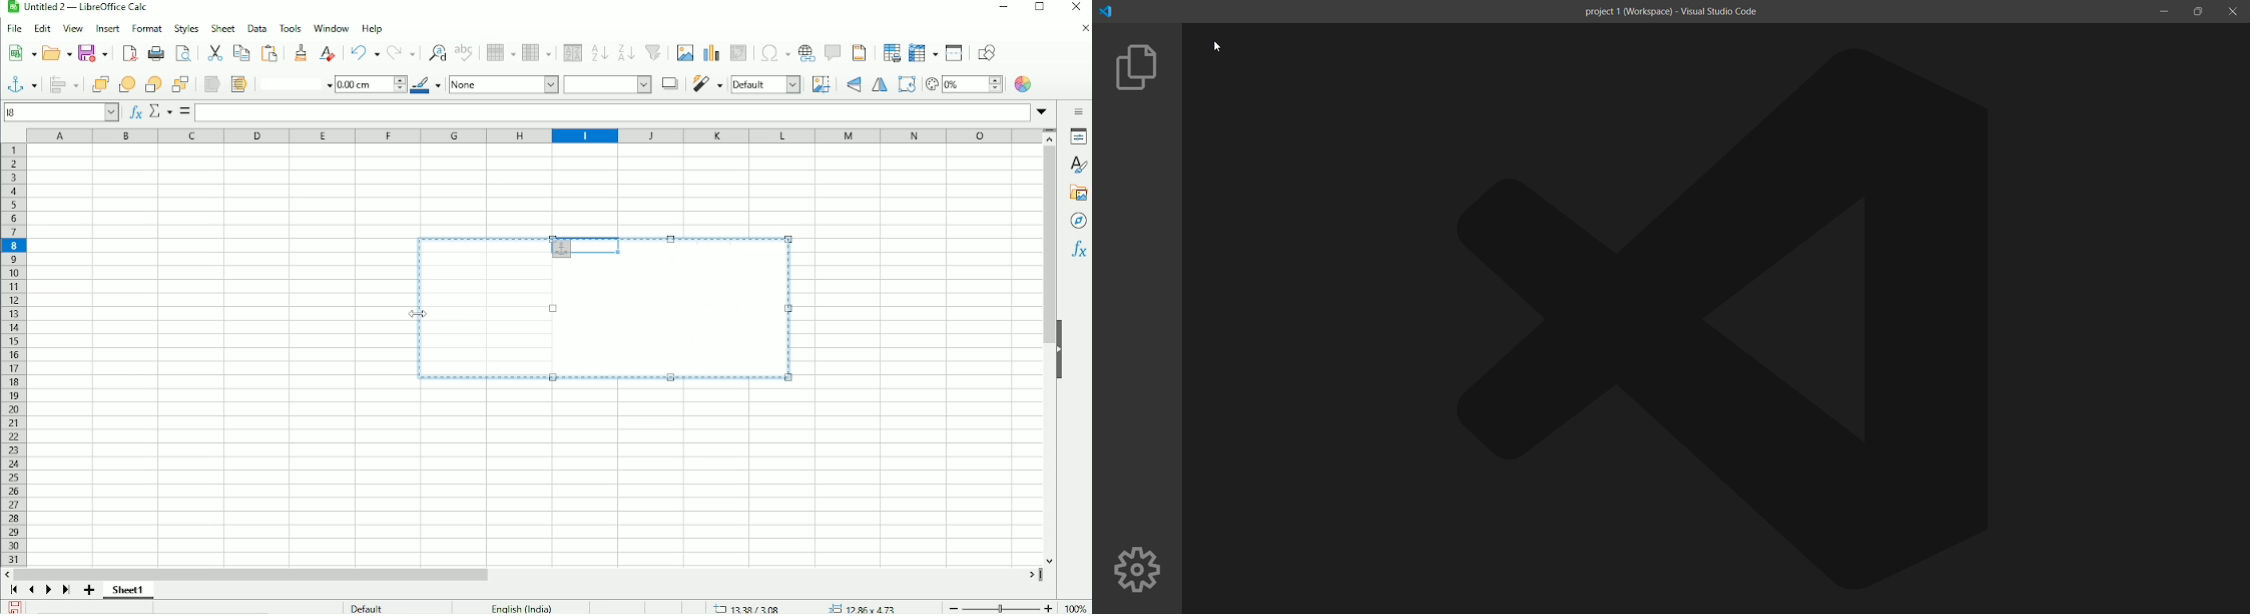 This screenshot has height=616, width=2268. Describe the element at coordinates (256, 573) in the screenshot. I see `Horizontal scrollbar` at that location.